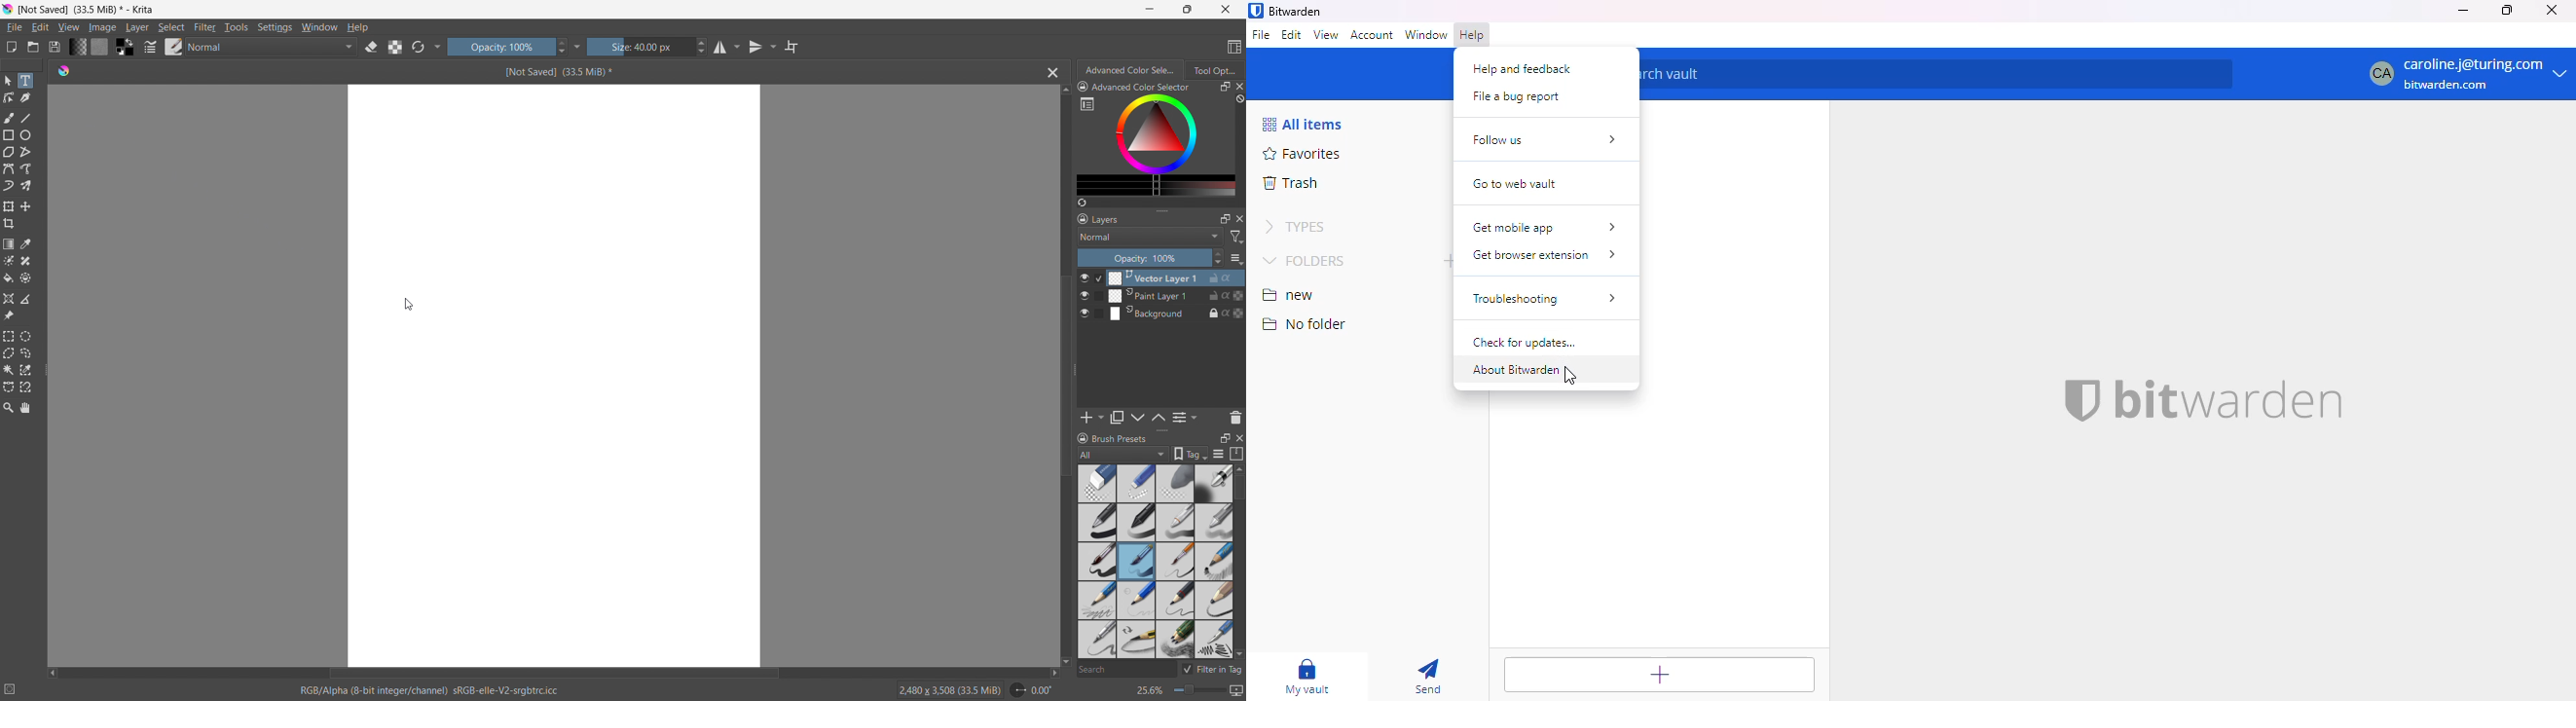 The image size is (2576, 728). What do you see at coordinates (1158, 417) in the screenshot?
I see `move layer down` at bounding box center [1158, 417].